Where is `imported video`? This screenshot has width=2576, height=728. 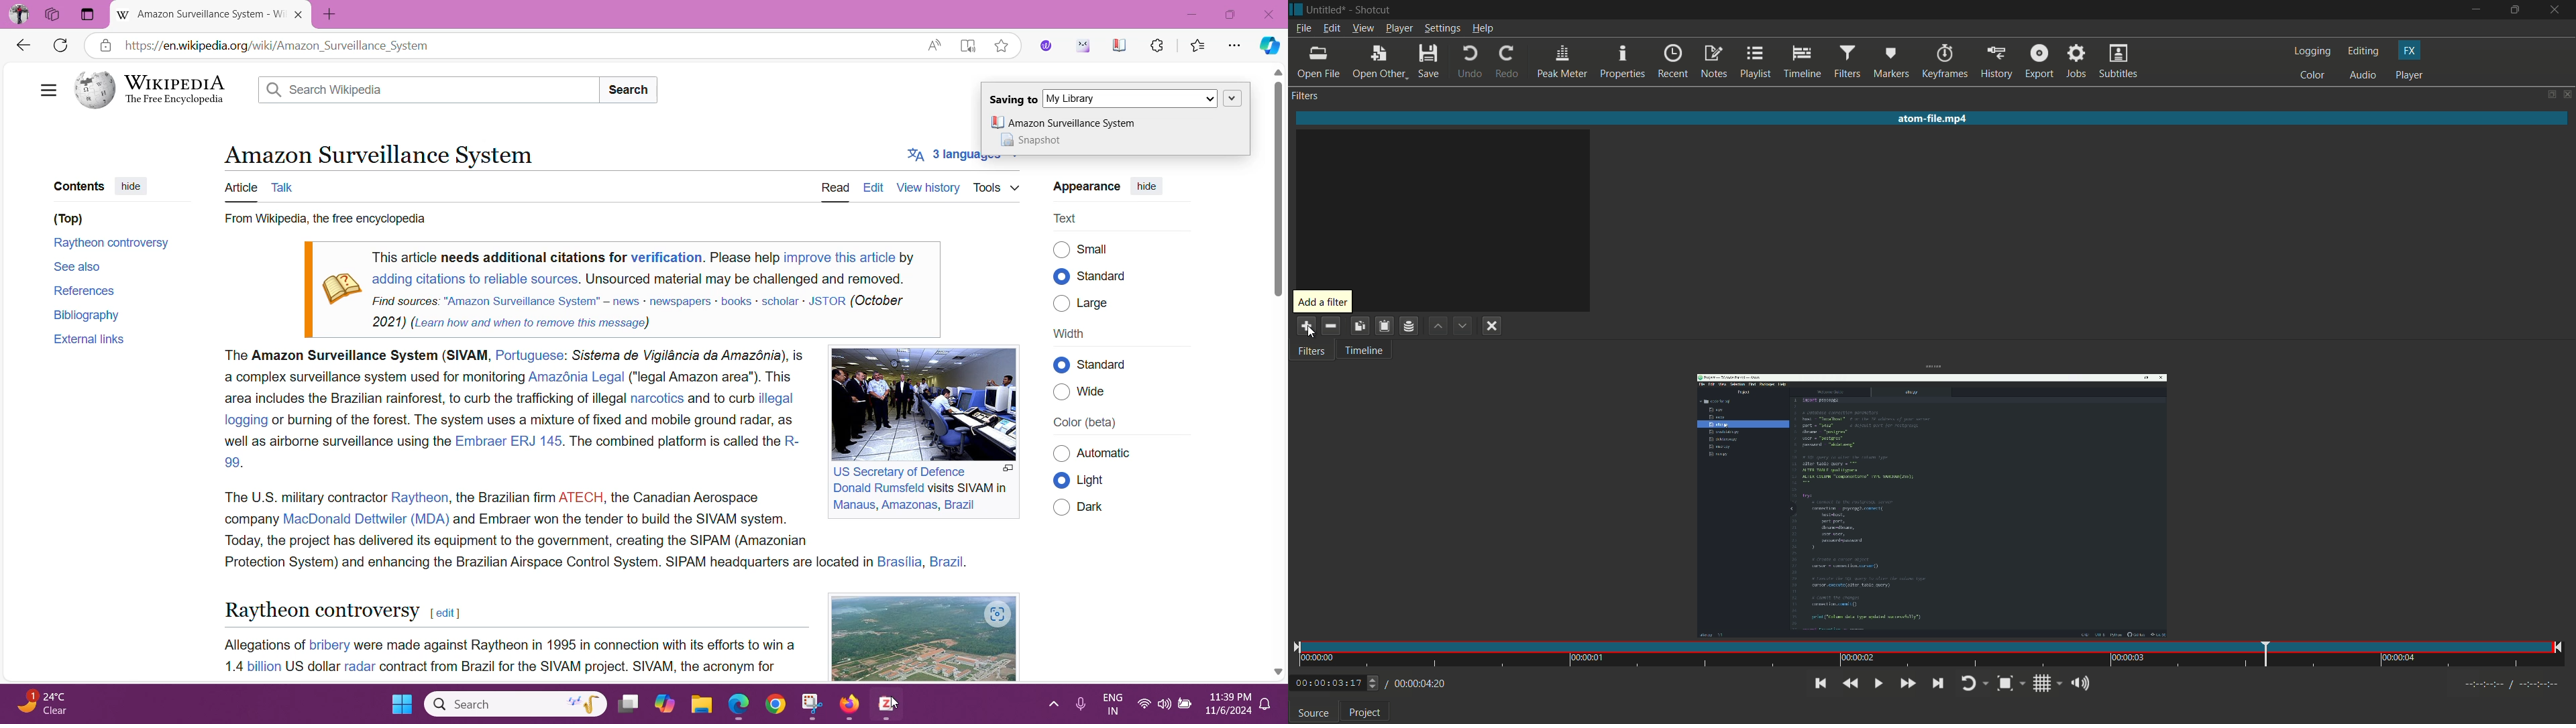 imported video is located at coordinates (1933, 505).